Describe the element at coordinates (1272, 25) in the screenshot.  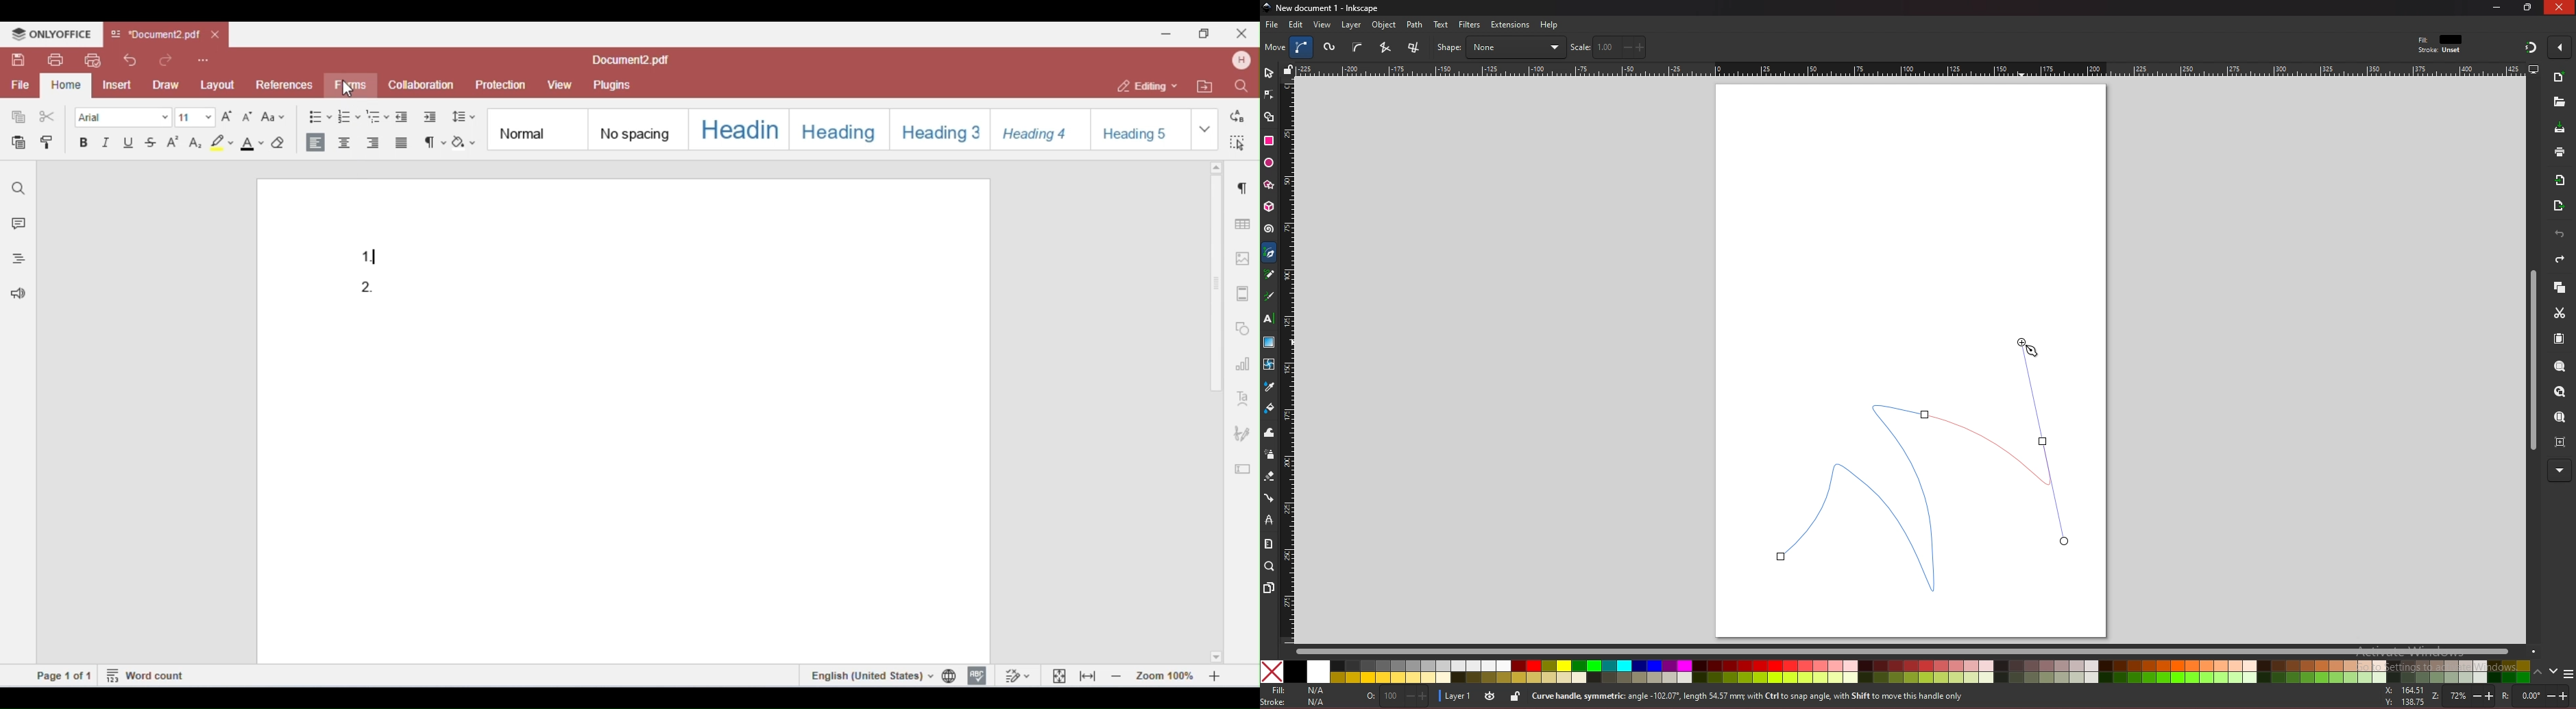
I see `file` at that location.